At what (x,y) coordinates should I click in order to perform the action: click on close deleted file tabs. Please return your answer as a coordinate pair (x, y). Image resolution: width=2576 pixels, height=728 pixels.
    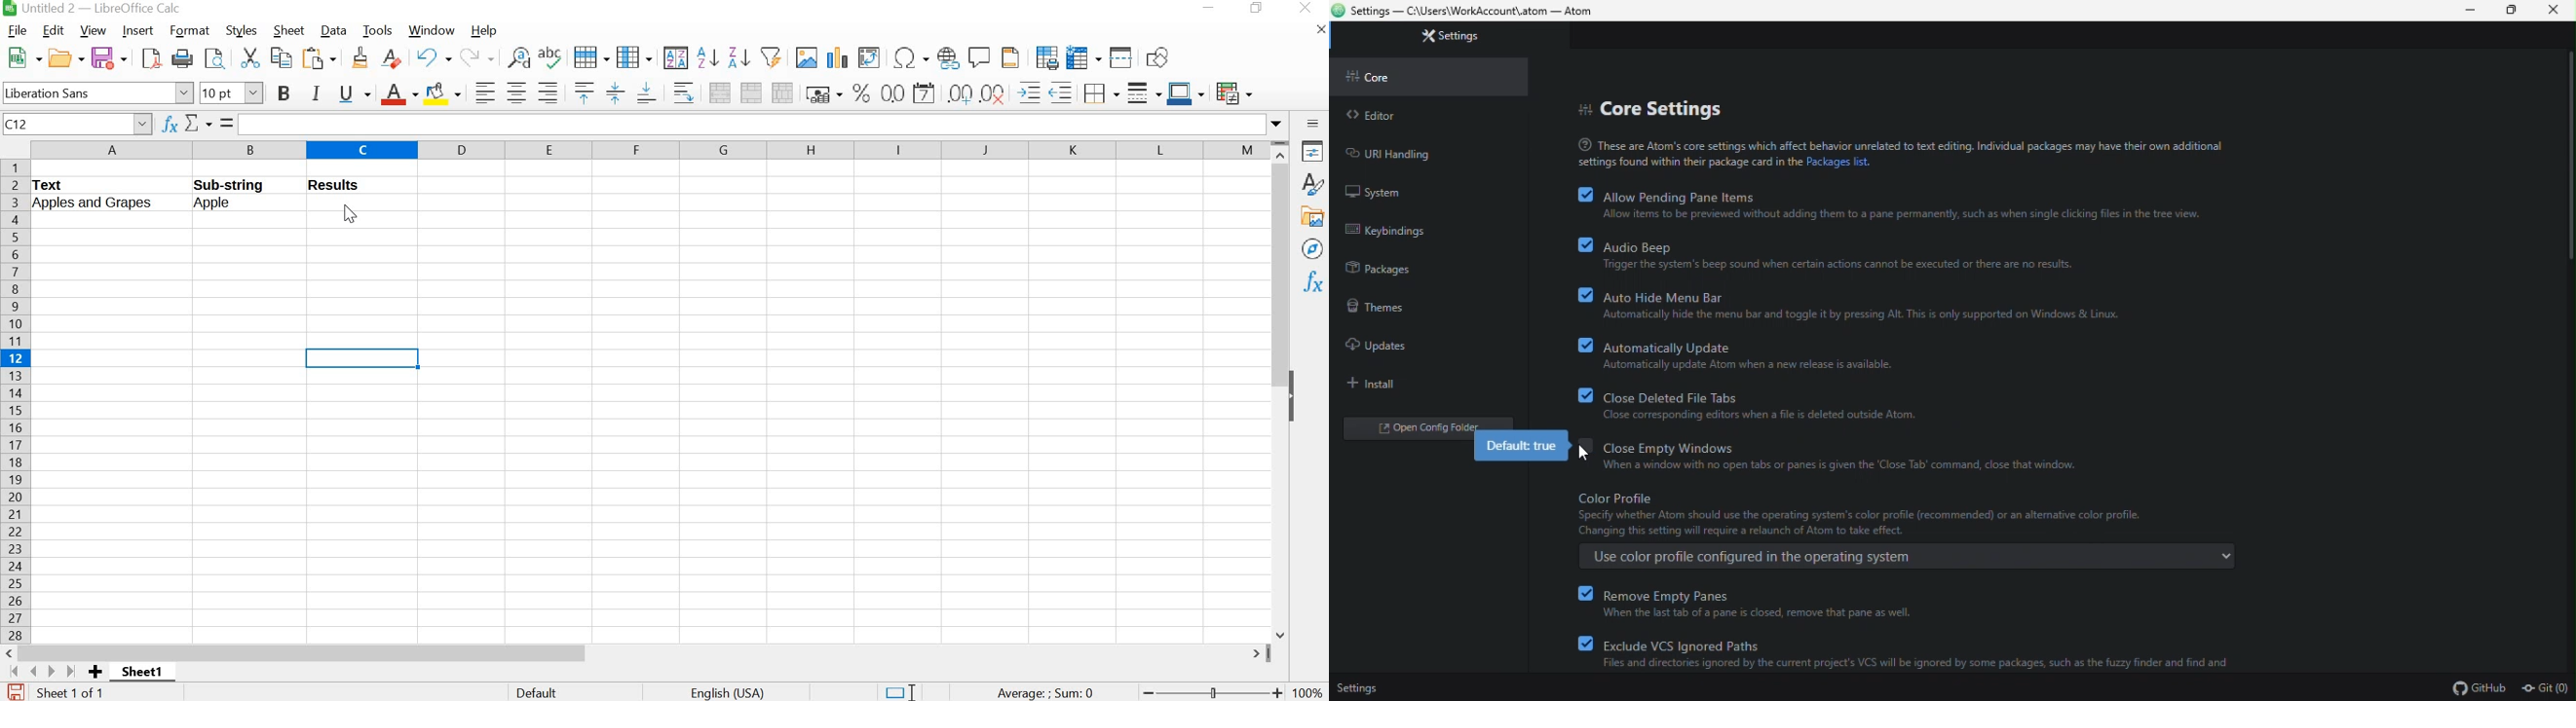
    Looking at the image, I should click on (1761, 406).